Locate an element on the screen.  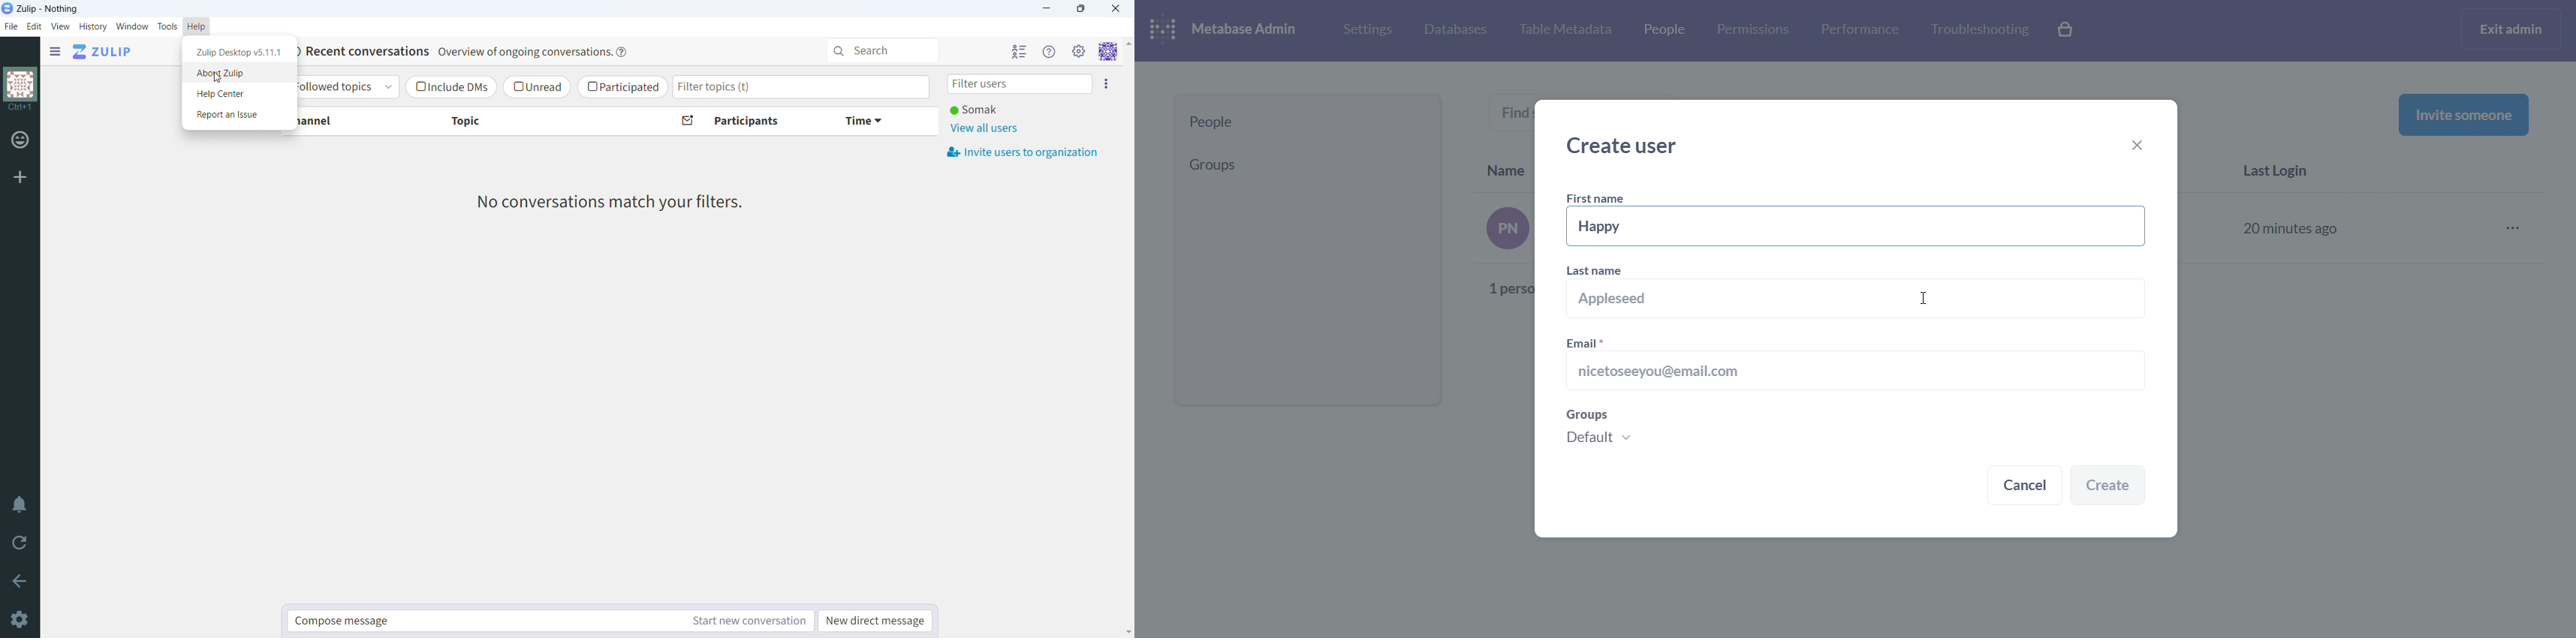
reload is located at coordinates (19, 542).